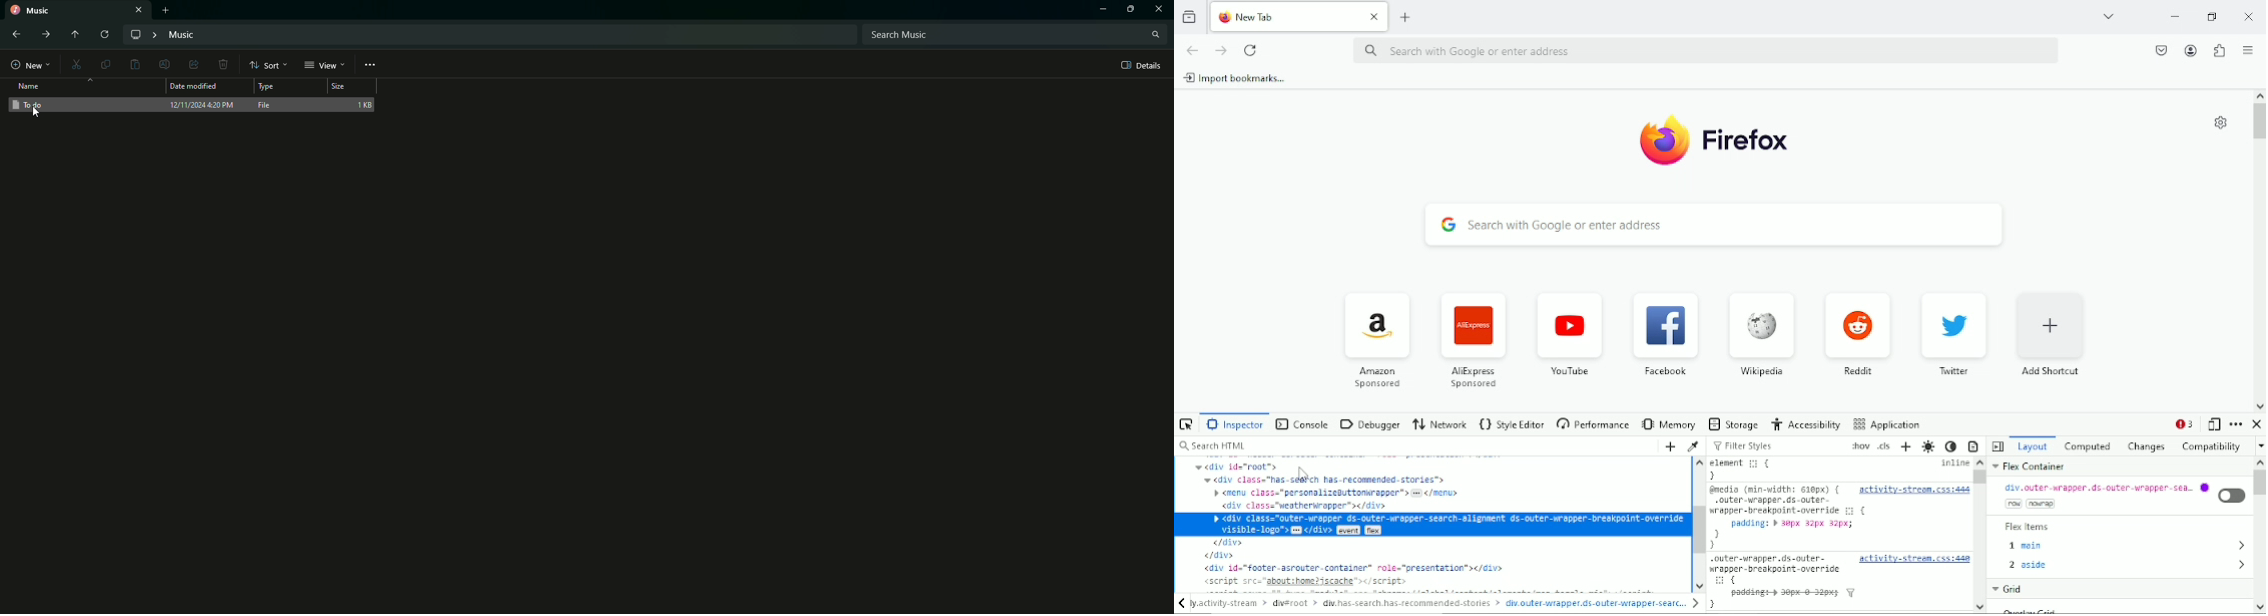 The height and width of the screenshot is (616, 2268). I want to click on scroll down, so click(1700, 583).